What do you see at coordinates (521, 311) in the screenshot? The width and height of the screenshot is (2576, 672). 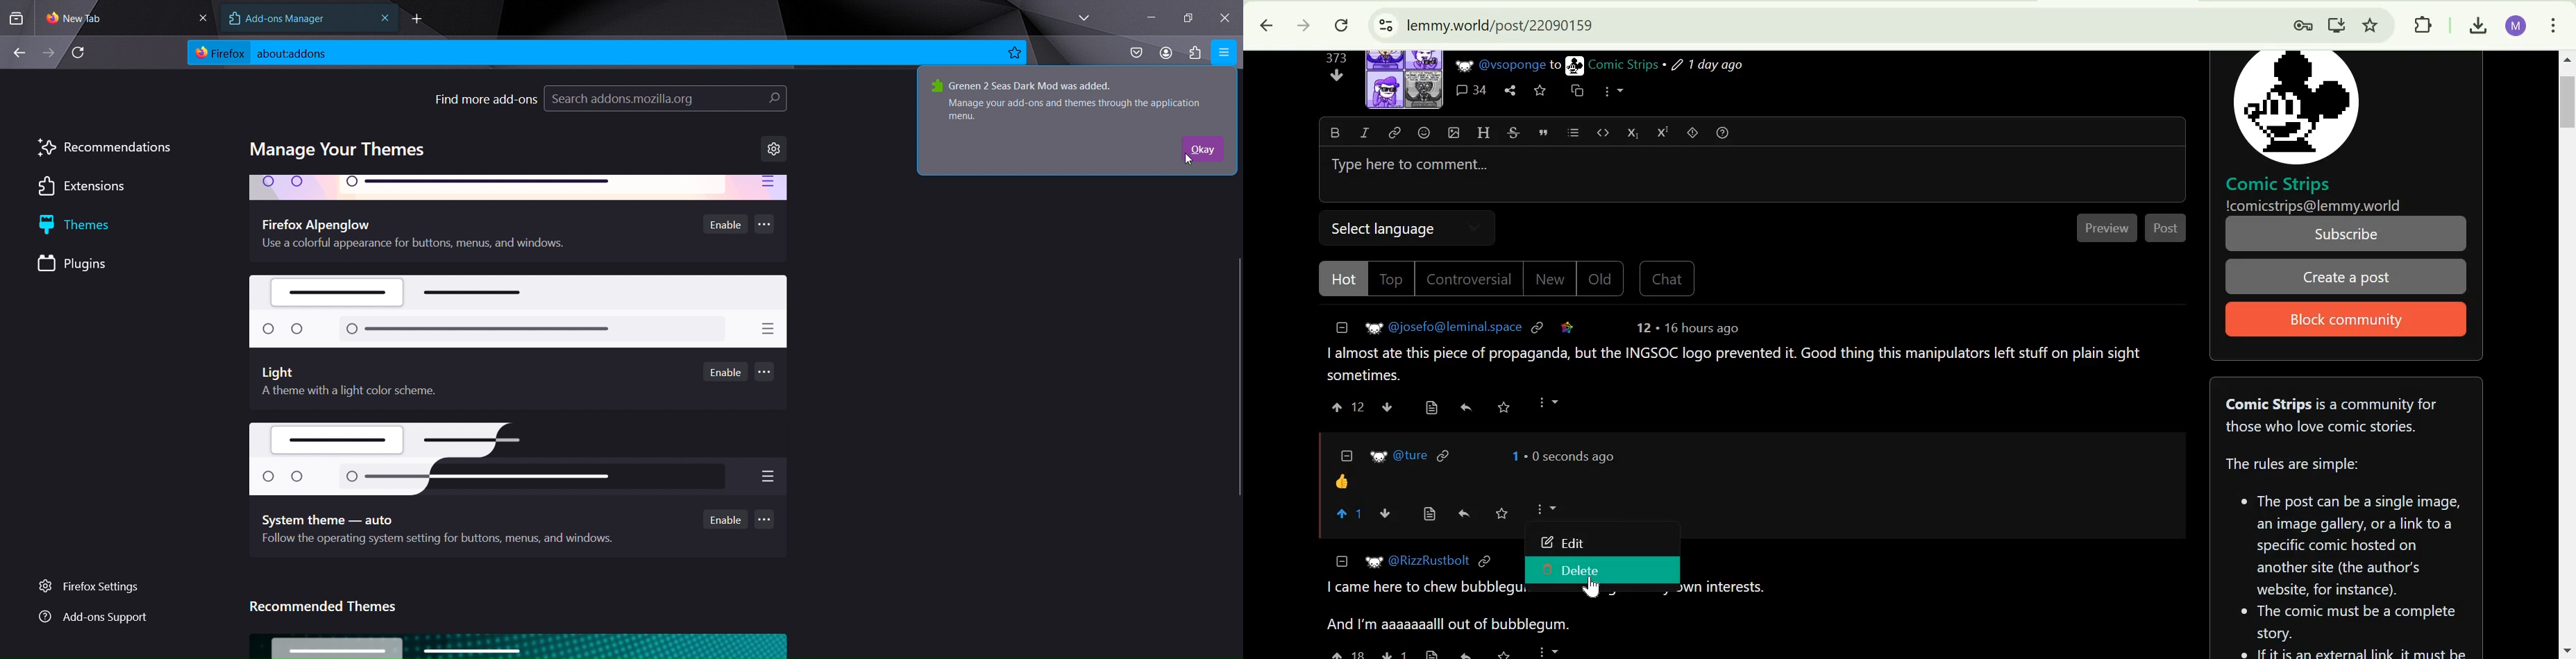 I see `light` at bounding box center [521, 311].